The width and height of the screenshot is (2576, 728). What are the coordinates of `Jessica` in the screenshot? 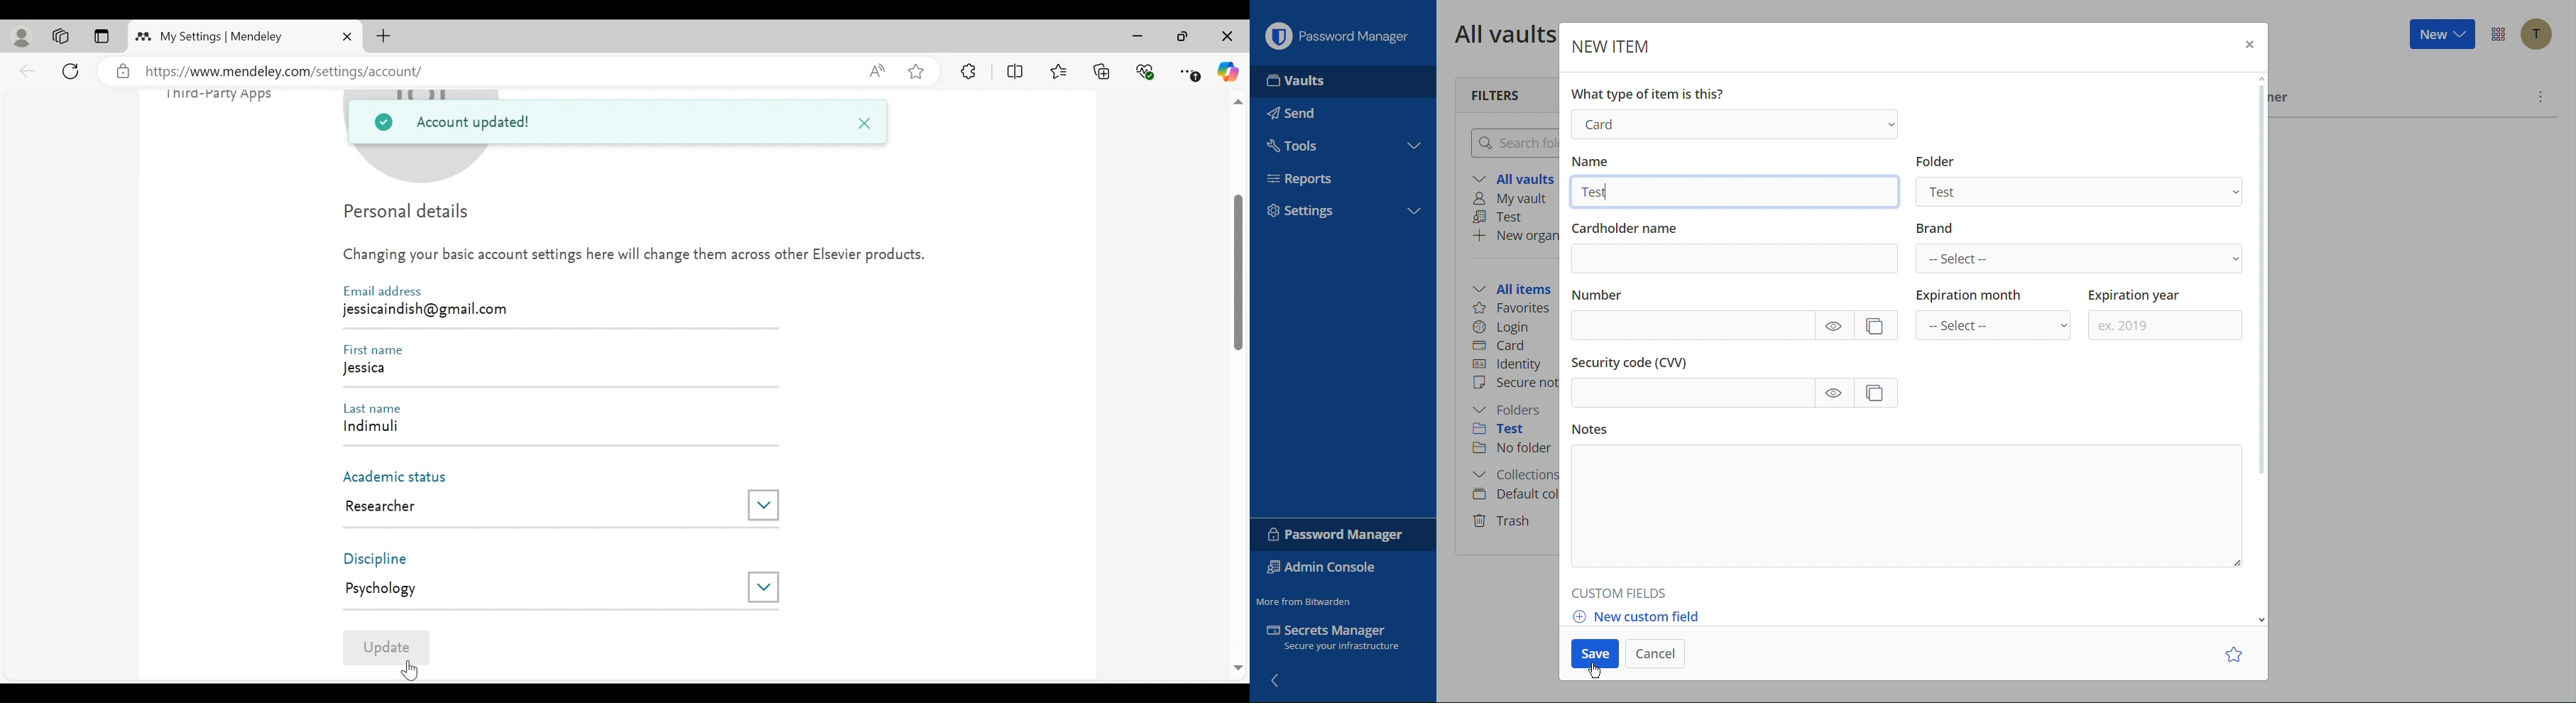 It's located at (558, 371).